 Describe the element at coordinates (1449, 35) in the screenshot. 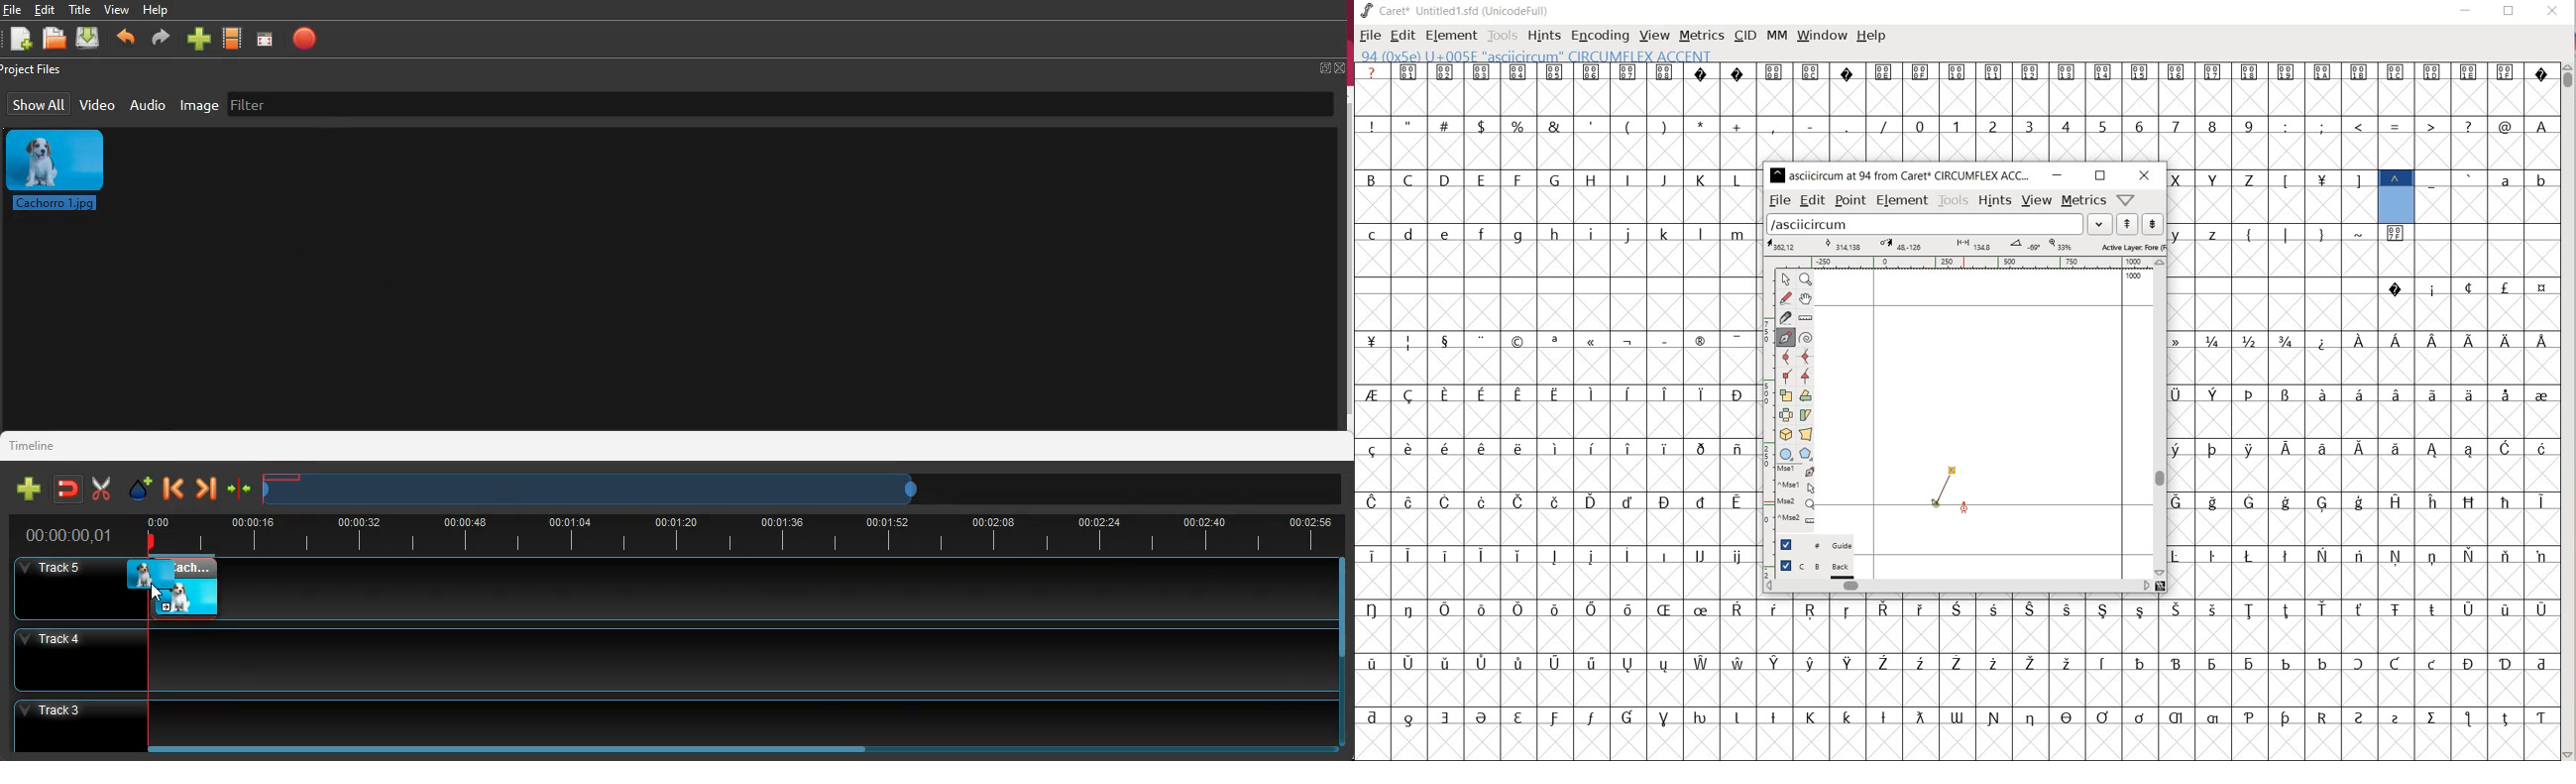

I see `ELEMENT` at that location.